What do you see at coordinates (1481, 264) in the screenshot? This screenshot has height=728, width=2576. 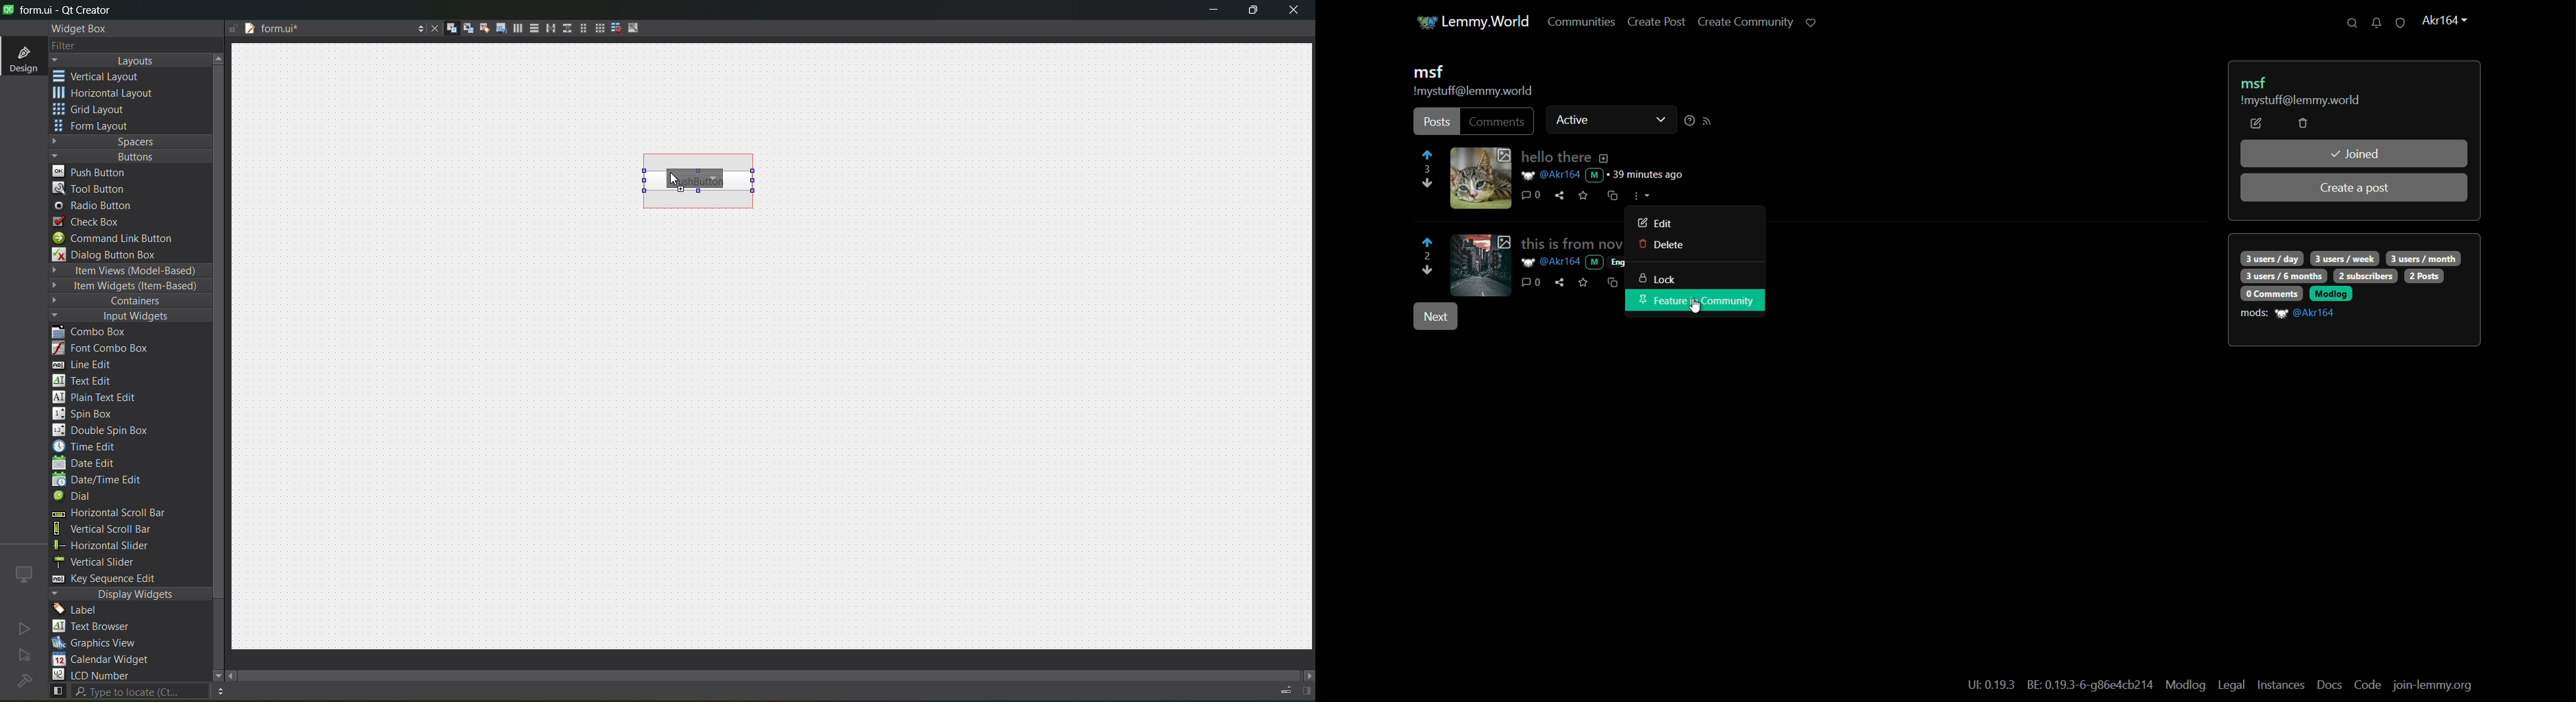 I see `image` at bounding box center [1481, 264].